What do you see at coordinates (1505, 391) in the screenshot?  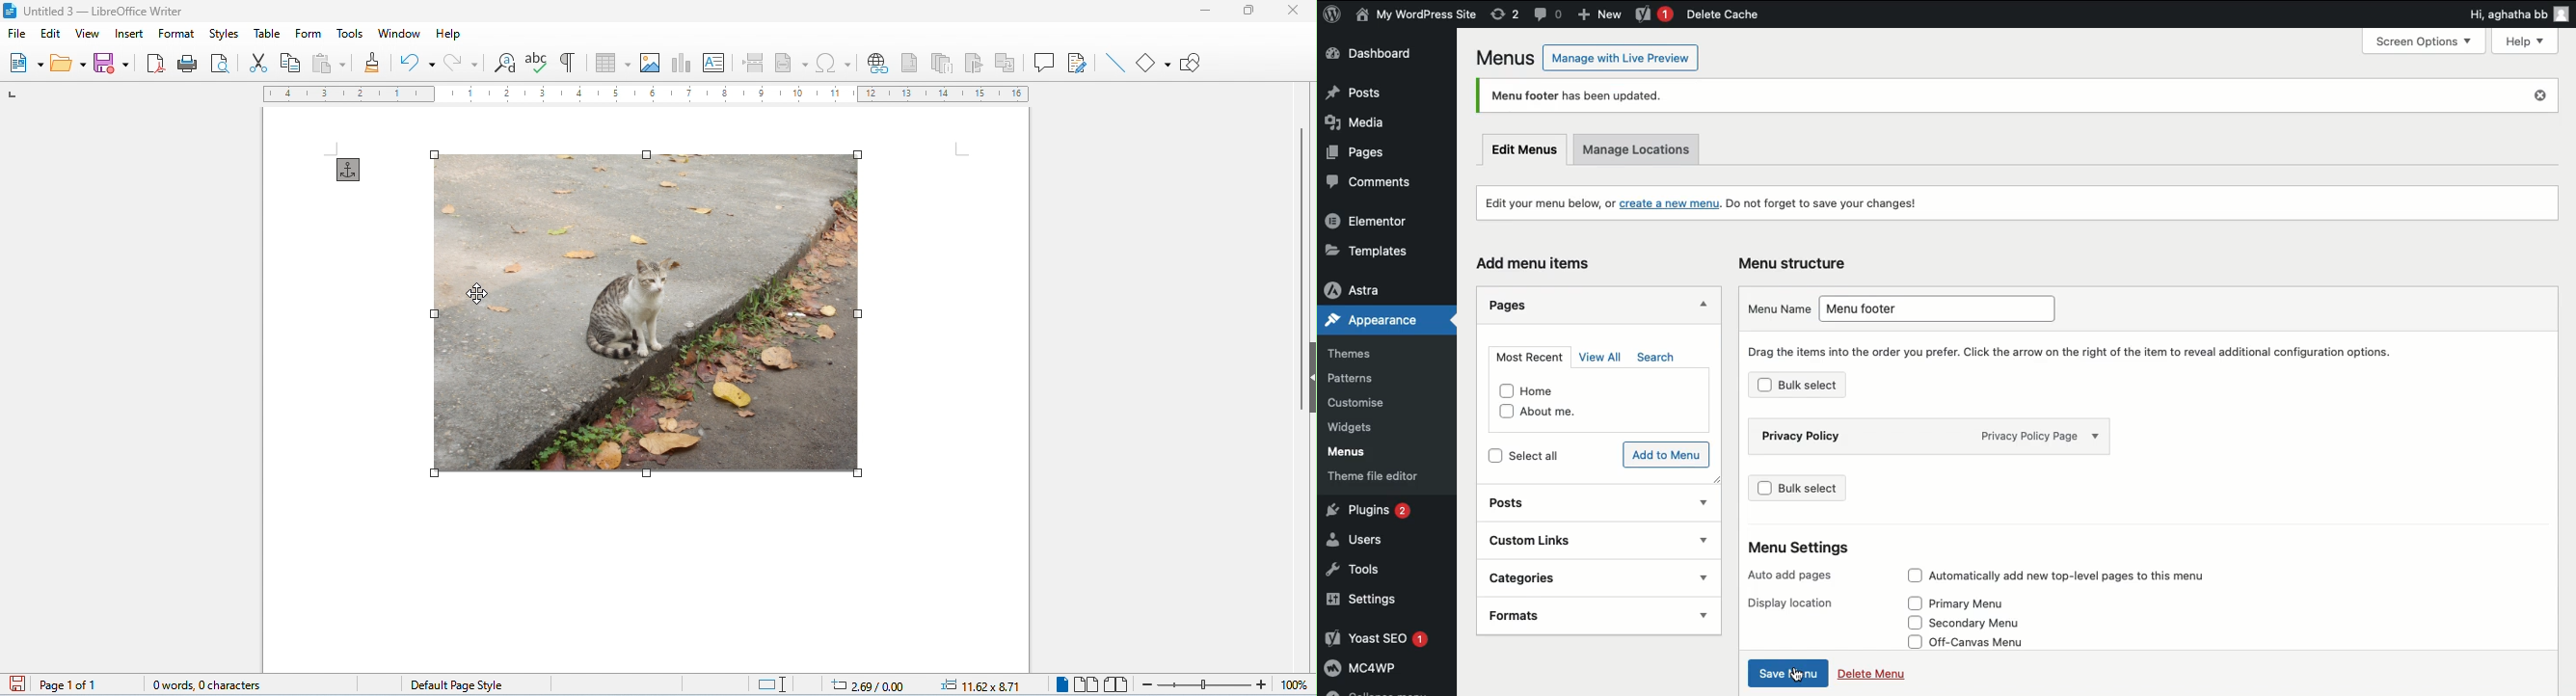 I see `checkbox` at bounding box center [1505, 391].